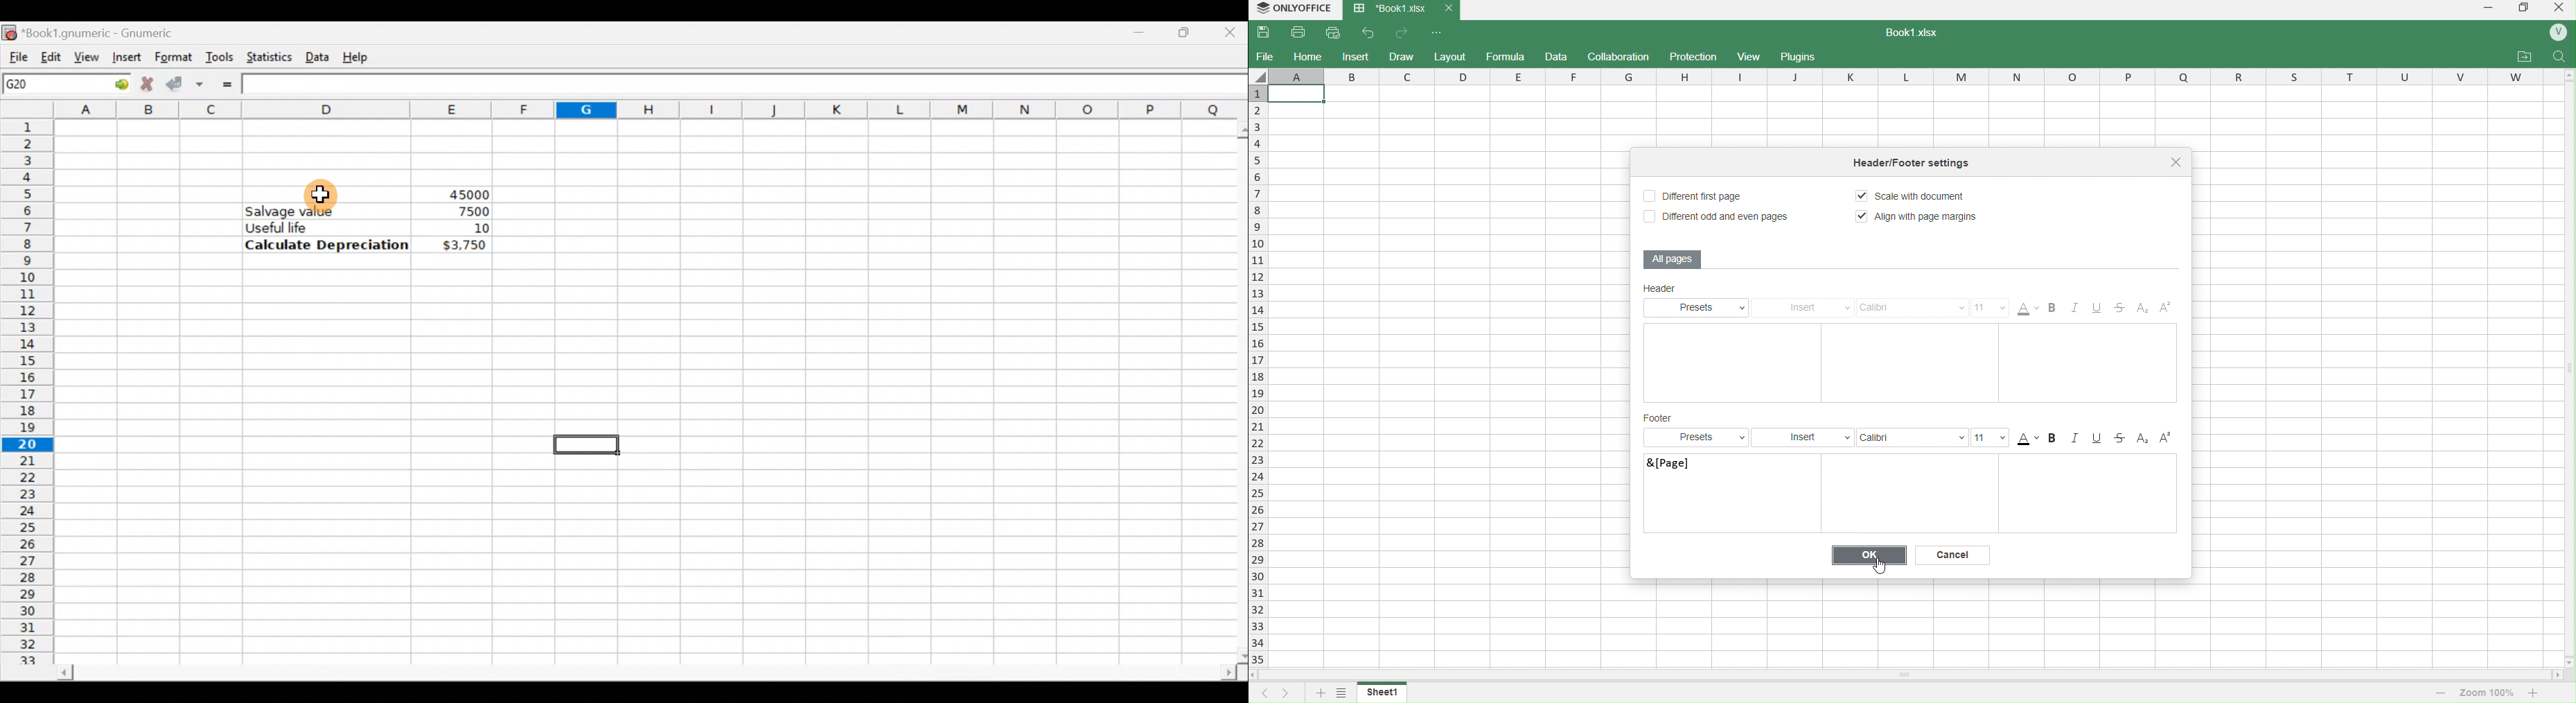 This screenshot has width=2576, height=728. I want to click on Cancel, so click(1955, 555).